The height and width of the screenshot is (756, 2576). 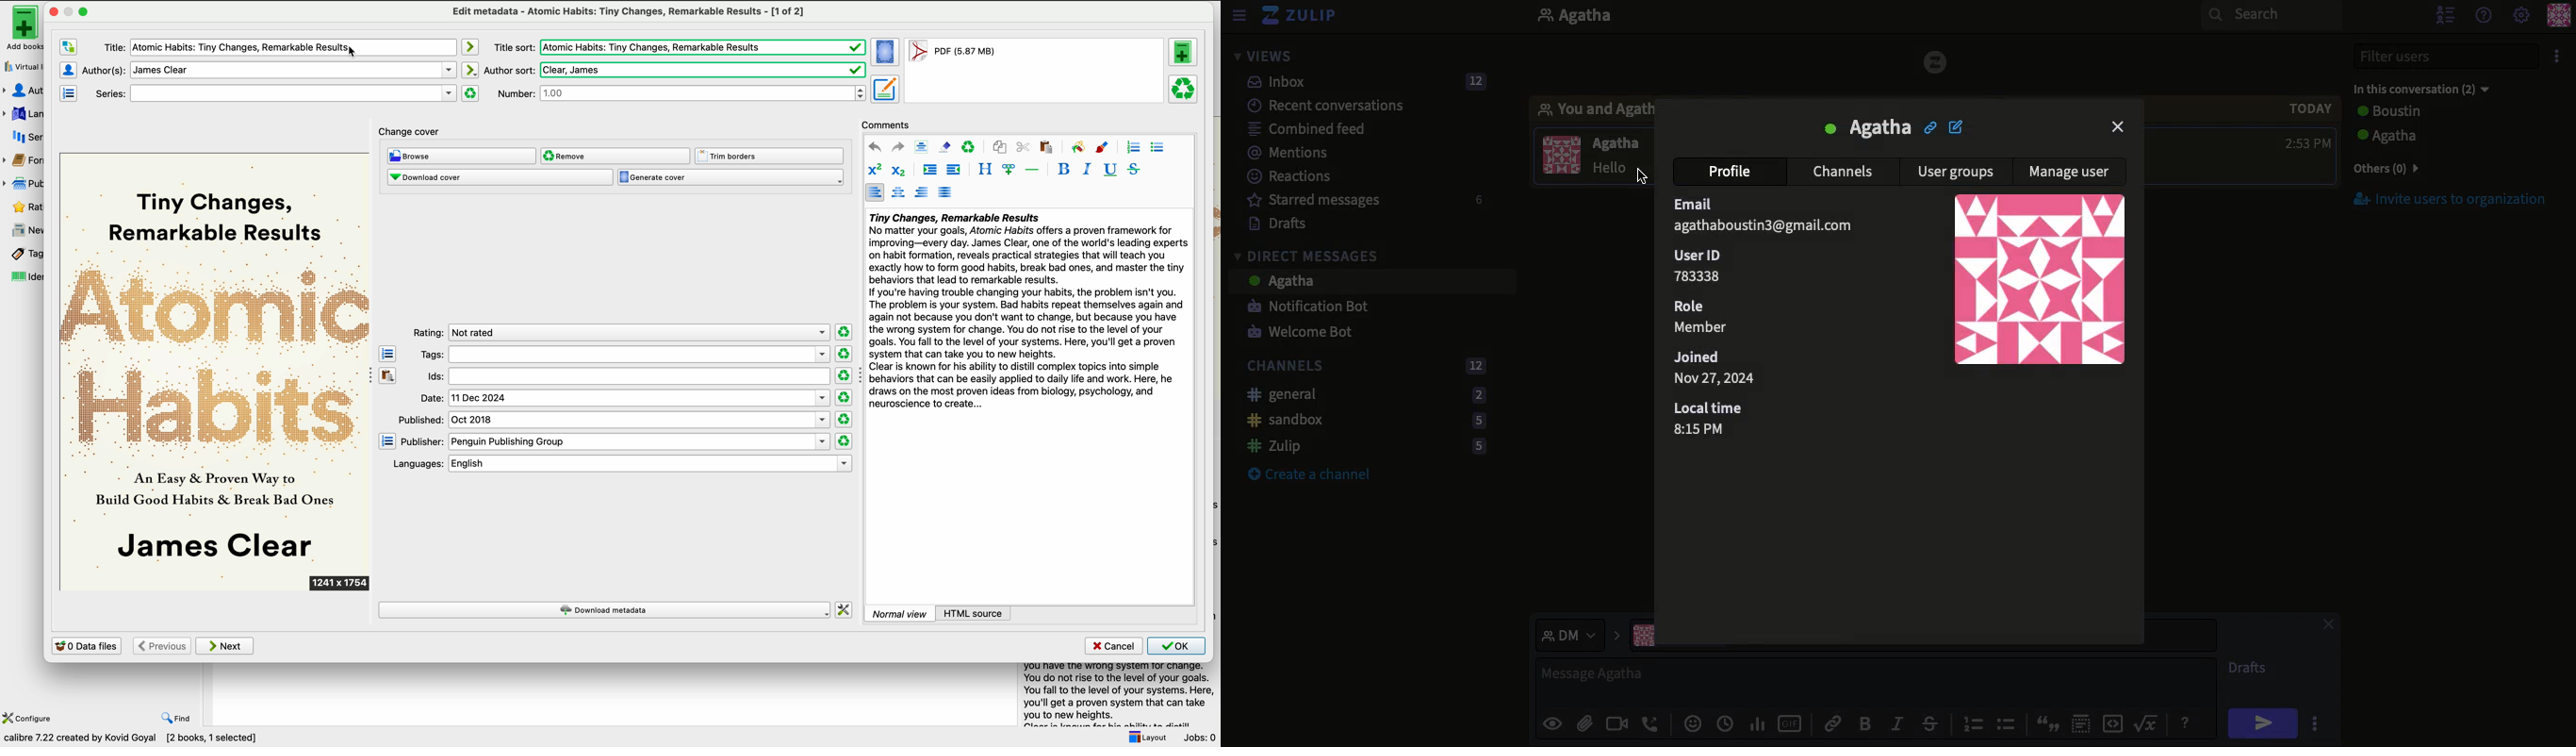 I want to click on jobs: 0, so click(x=1201, y=738).